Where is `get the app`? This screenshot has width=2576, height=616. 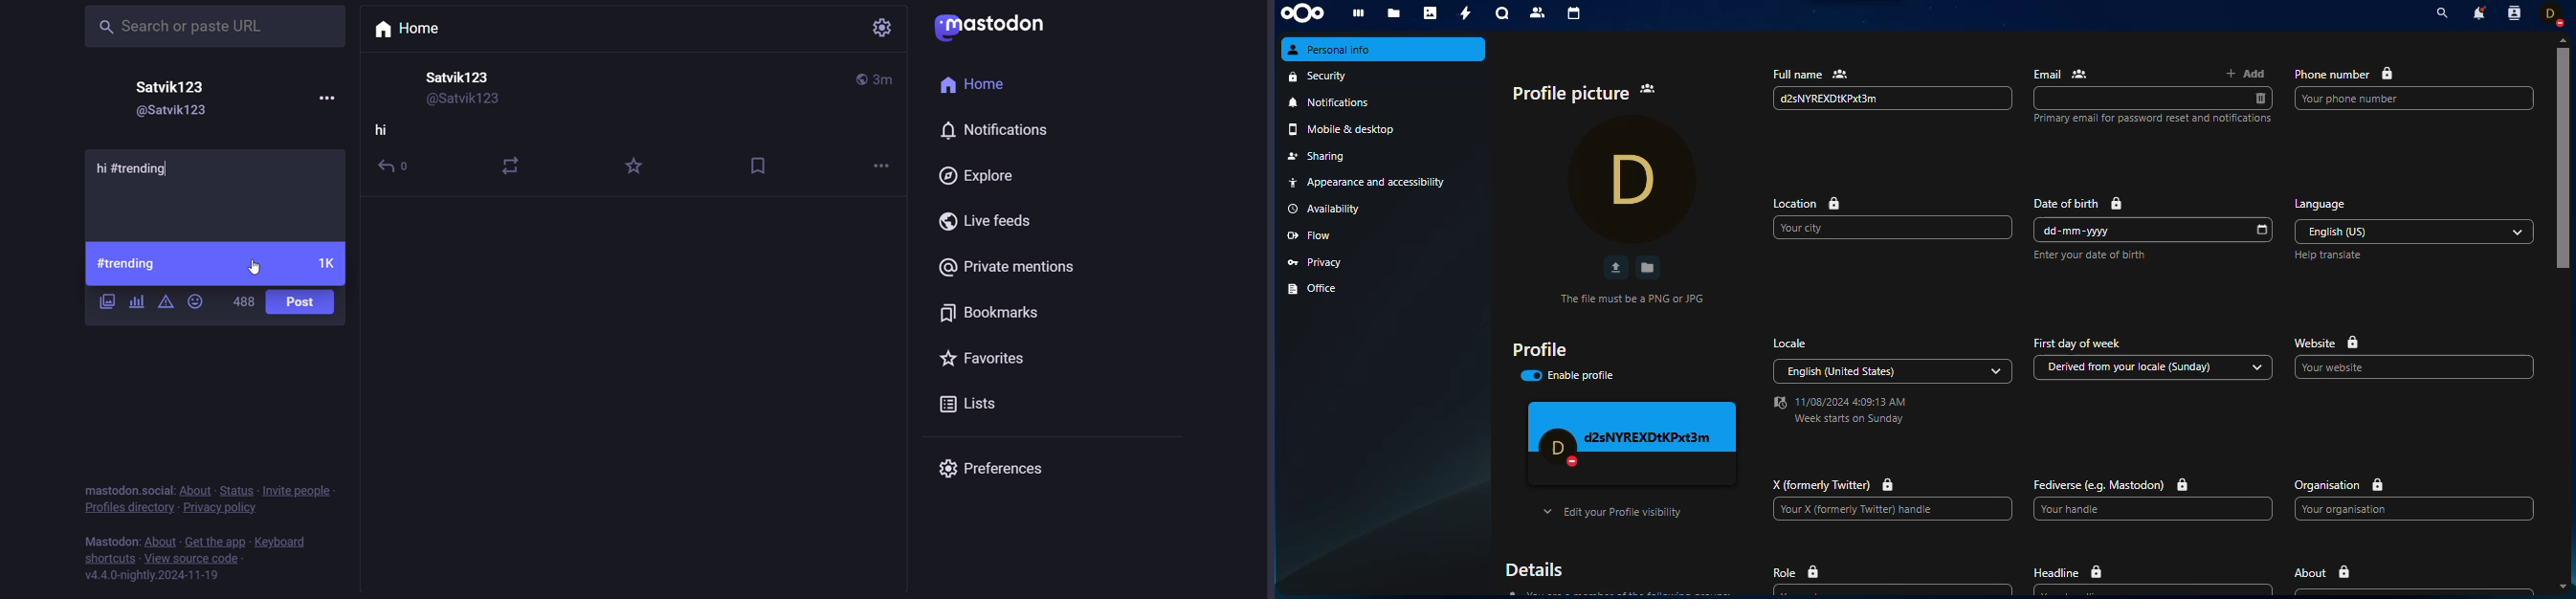
get the app is located at coordinates (213, 541).